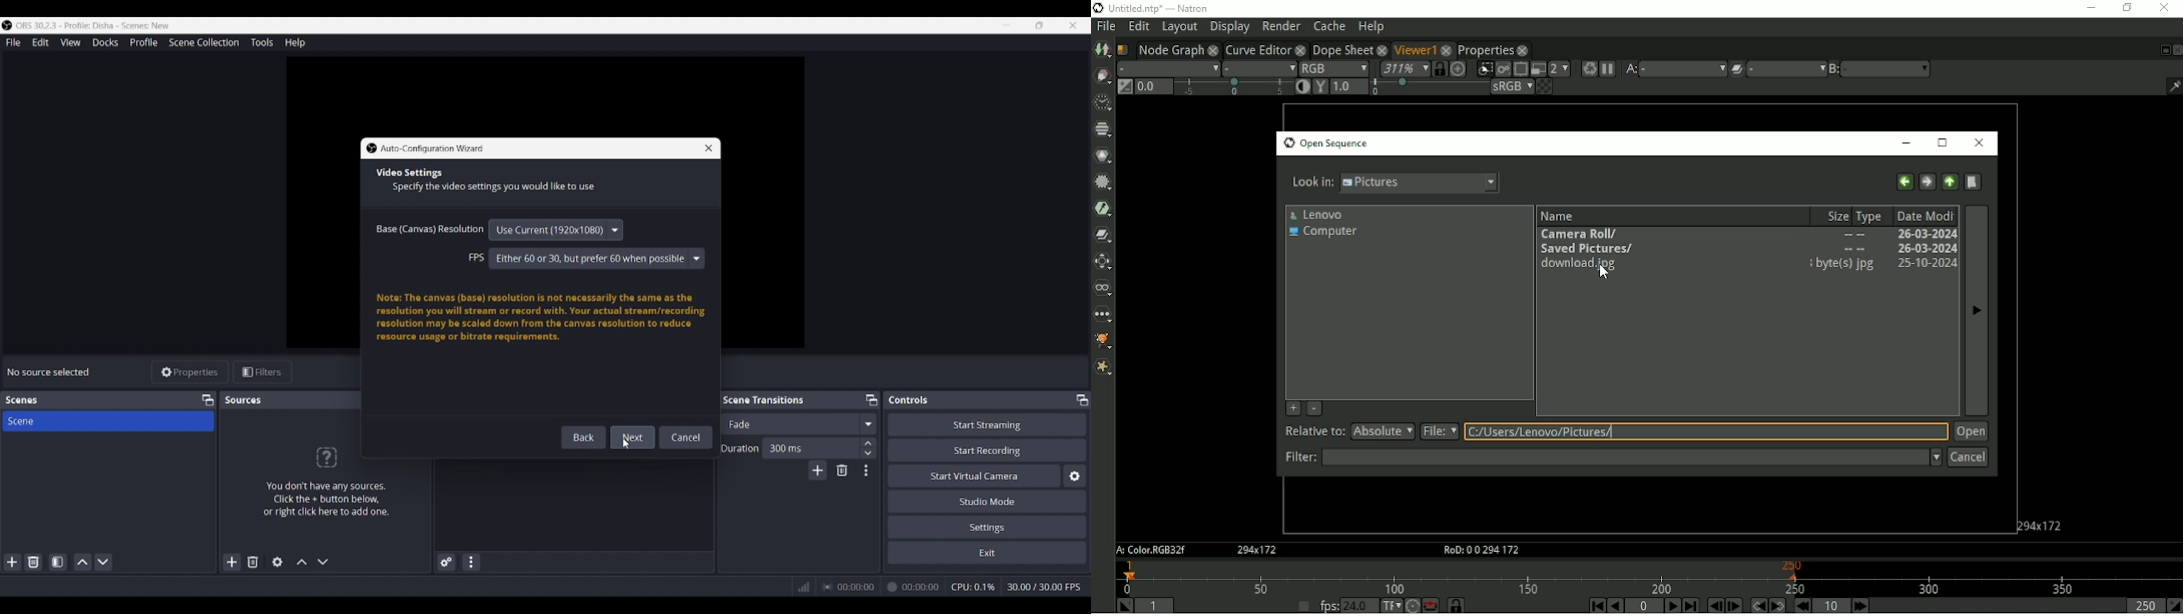  Describe the element at coordinates (295, 43) in the screenshot. I see `Help menu` at that location.